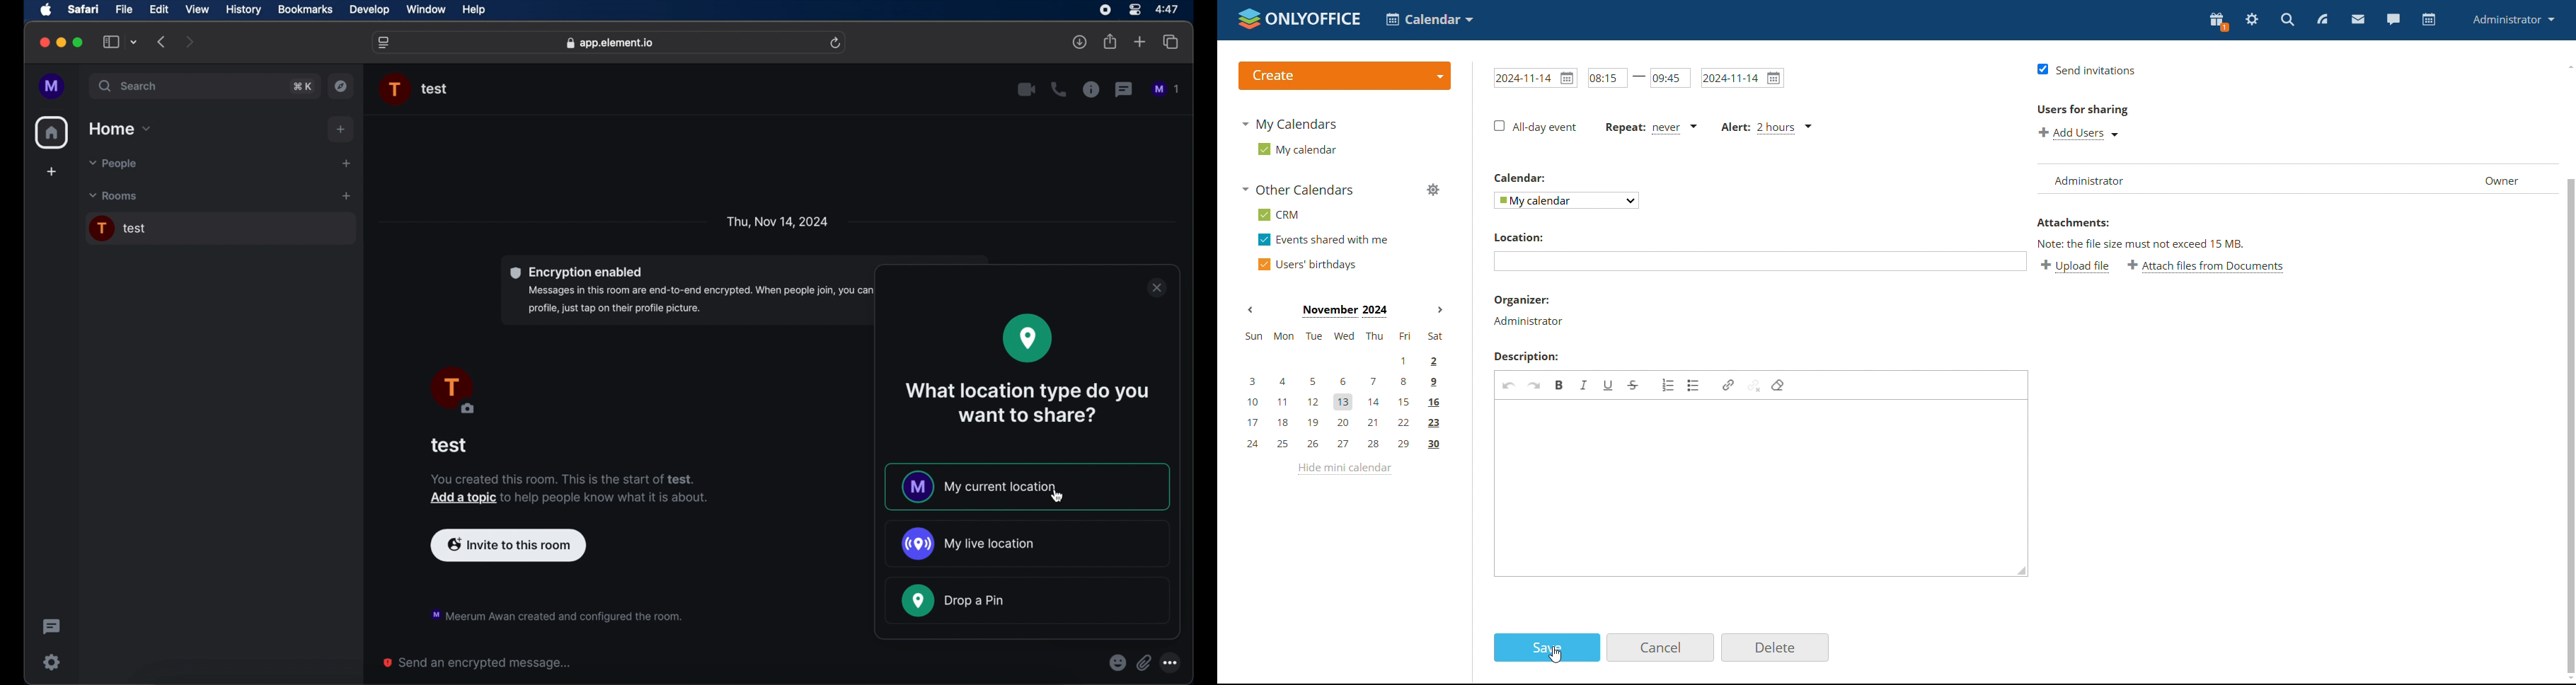 This screenshot has height=700, width=2576. I want to click on alert set for 2 hours before, so click(1768, 127).